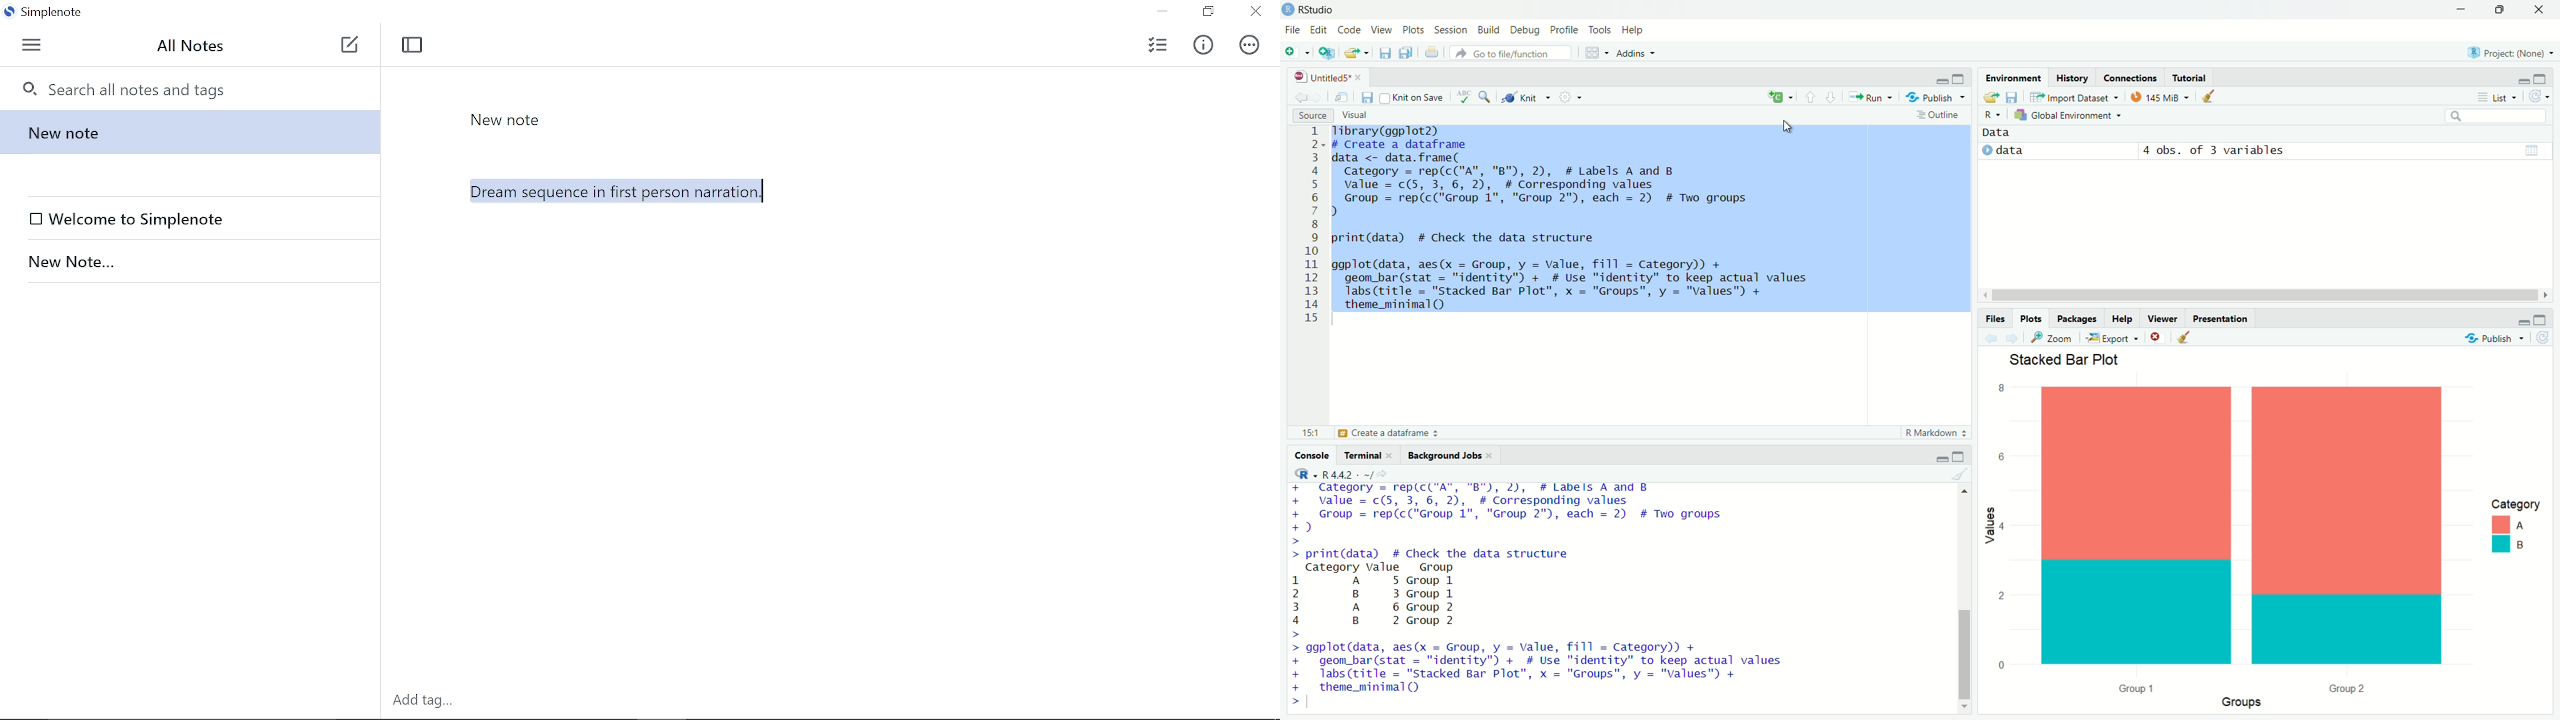 This screenshot has height=728, width=2576. Describe the element at coordinates (2486, 116) in the screenshot. I see `Search bar` at that location.